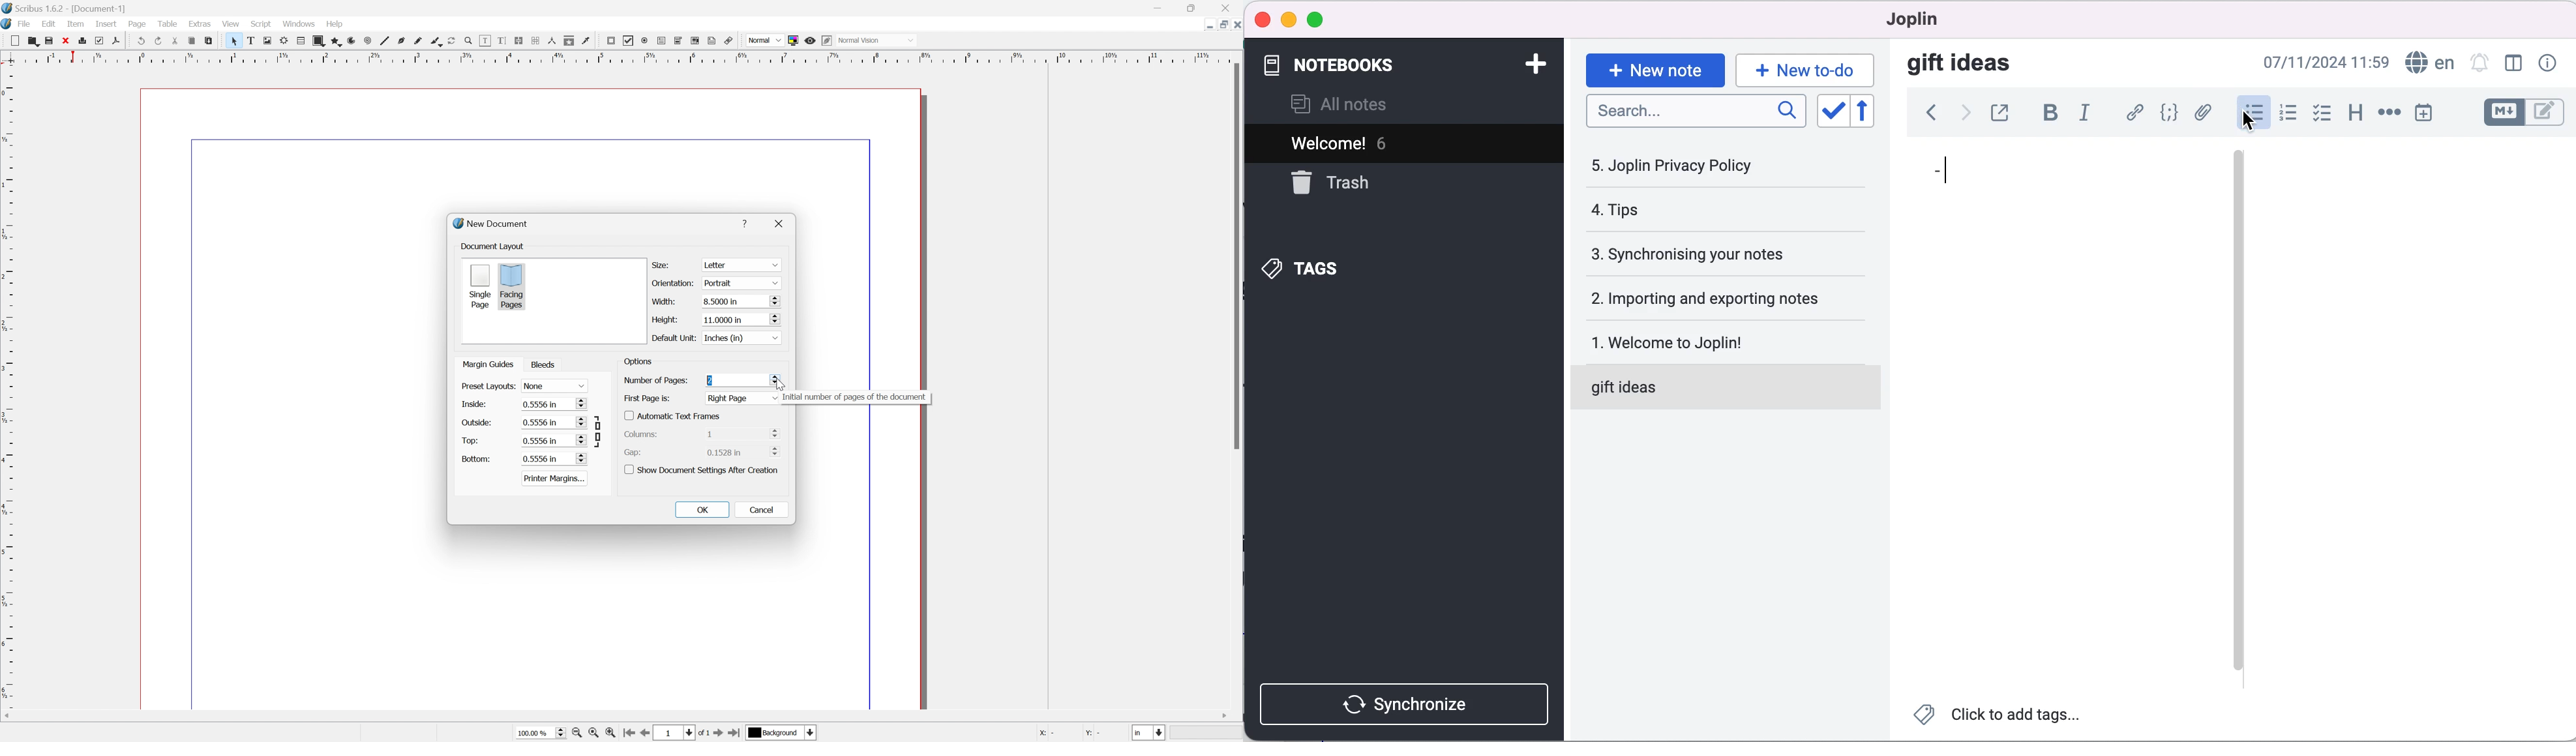  I want to click on Save as PDF, so click(121, 41).